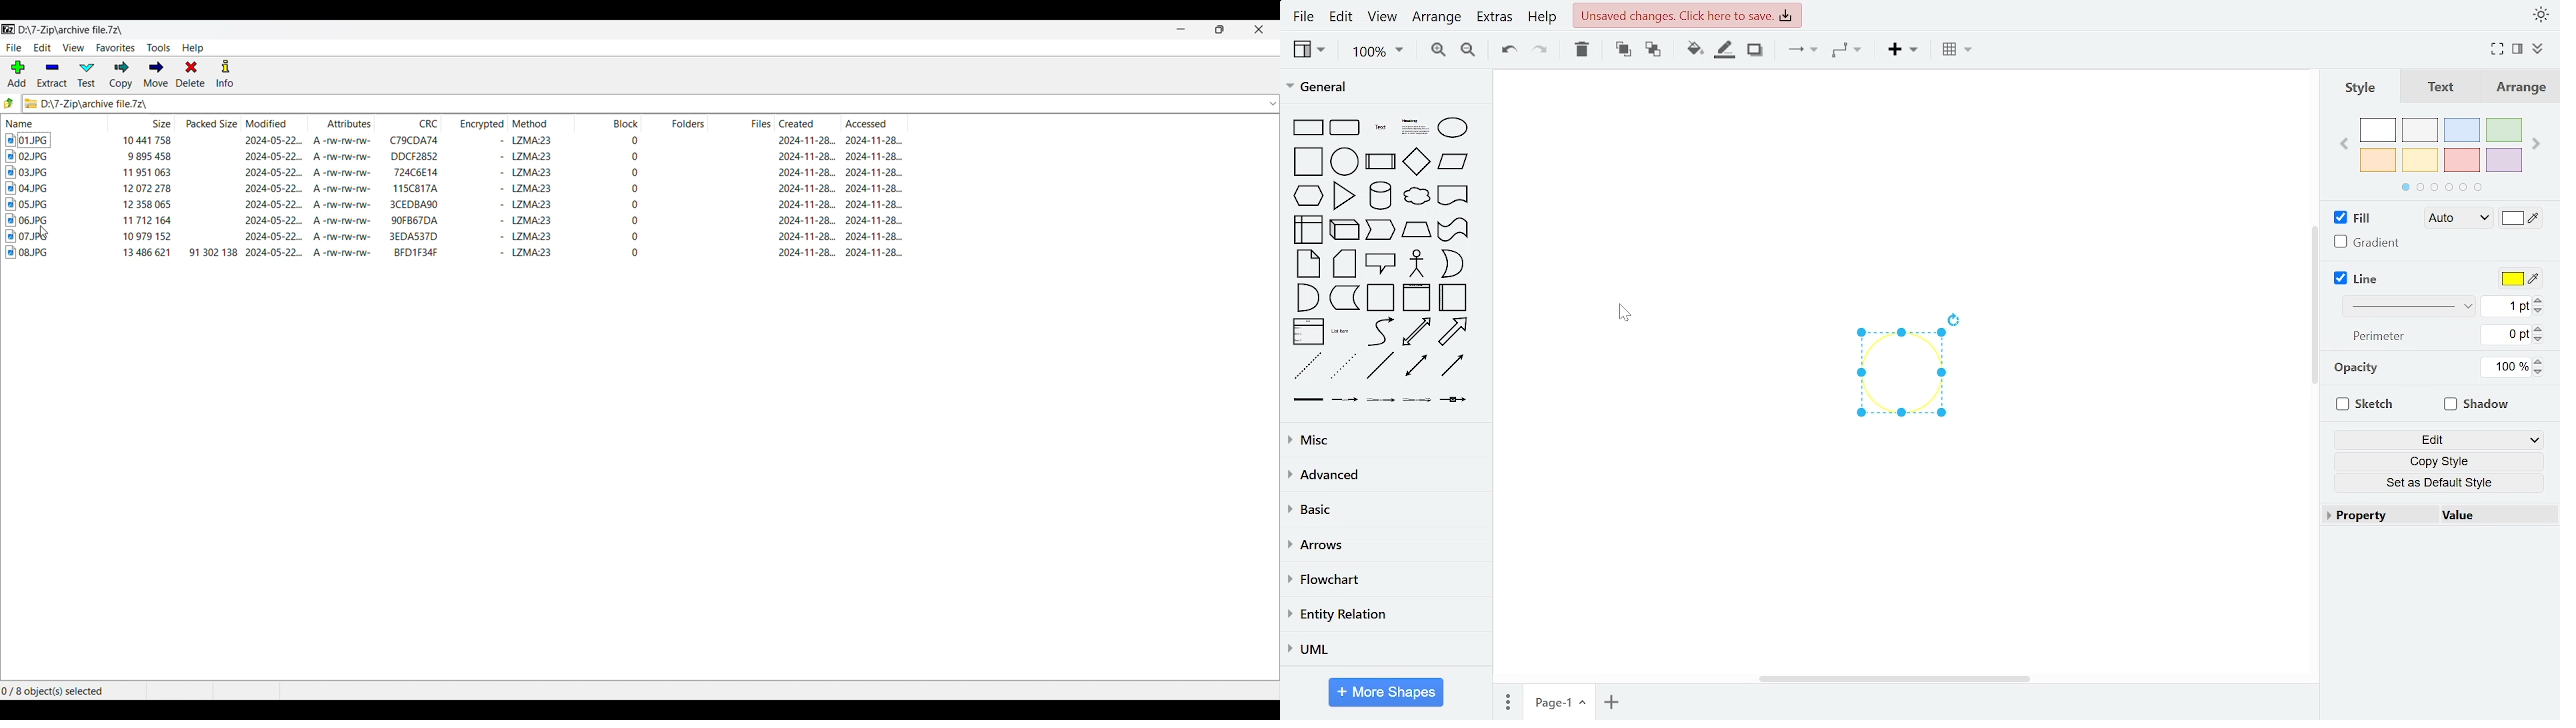  I want to click on zoom, so click(1374, 51).